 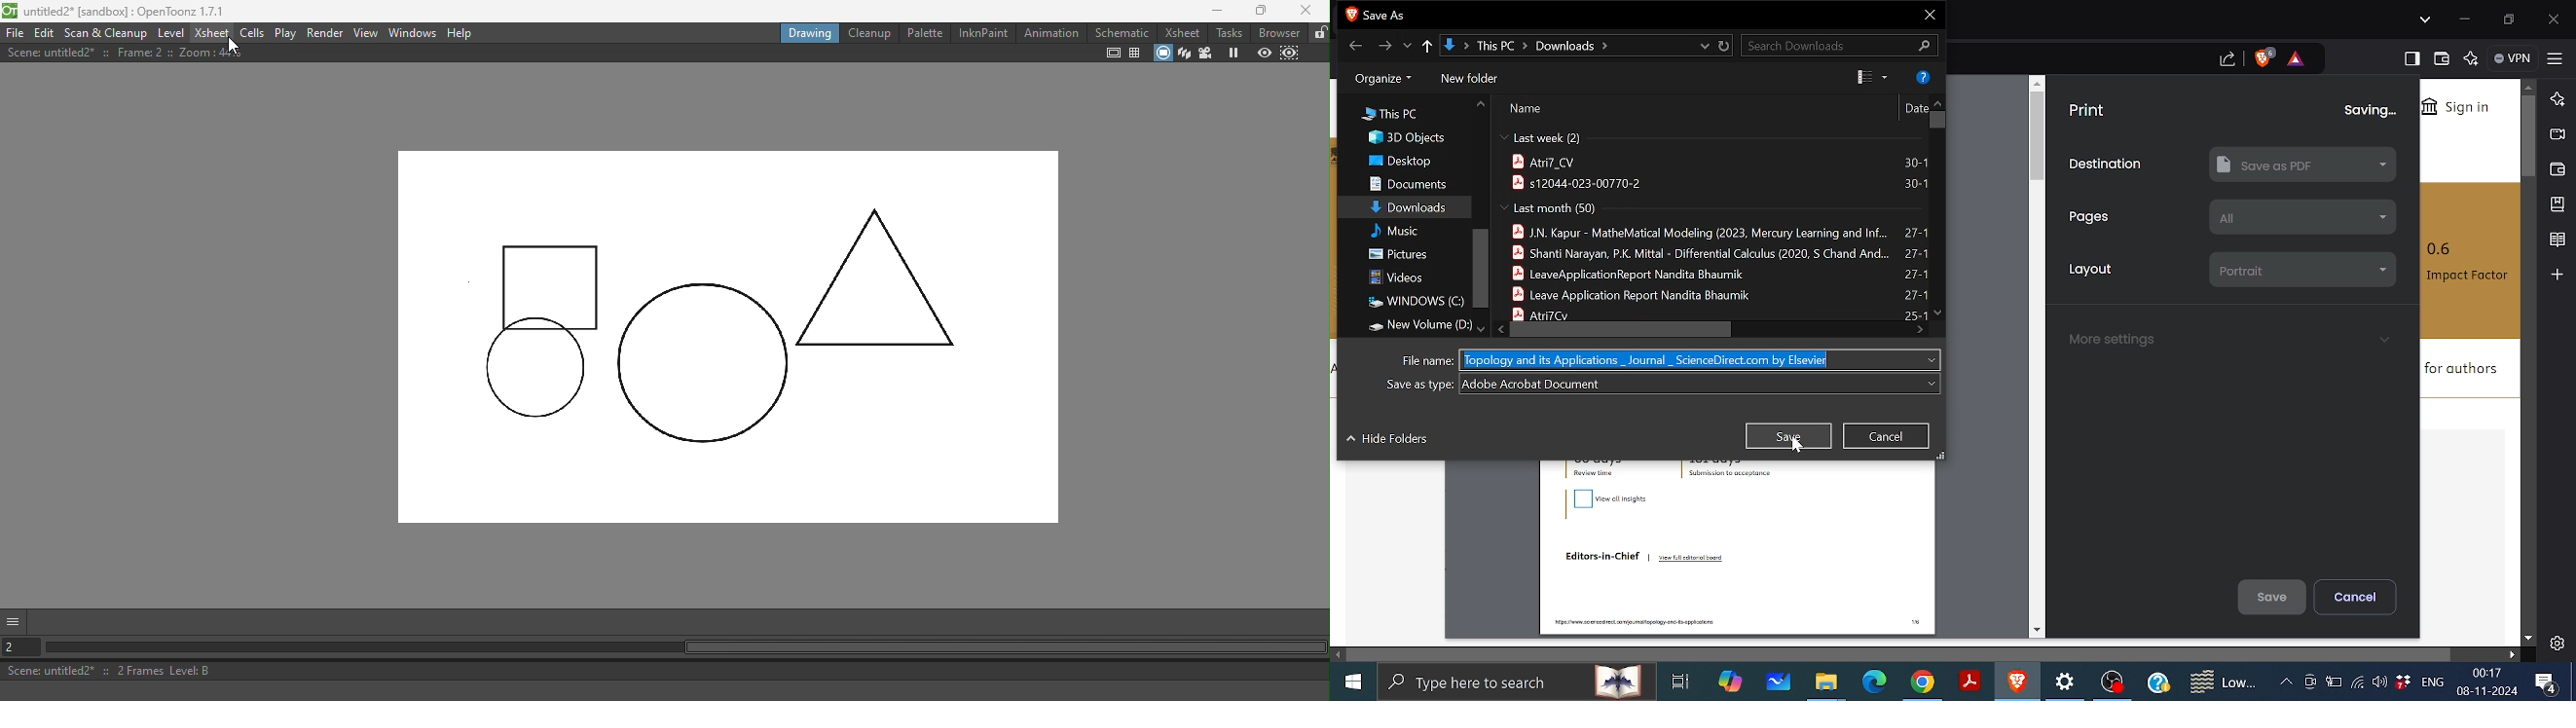 I want to click on Save, so click(x=2272, y=599).